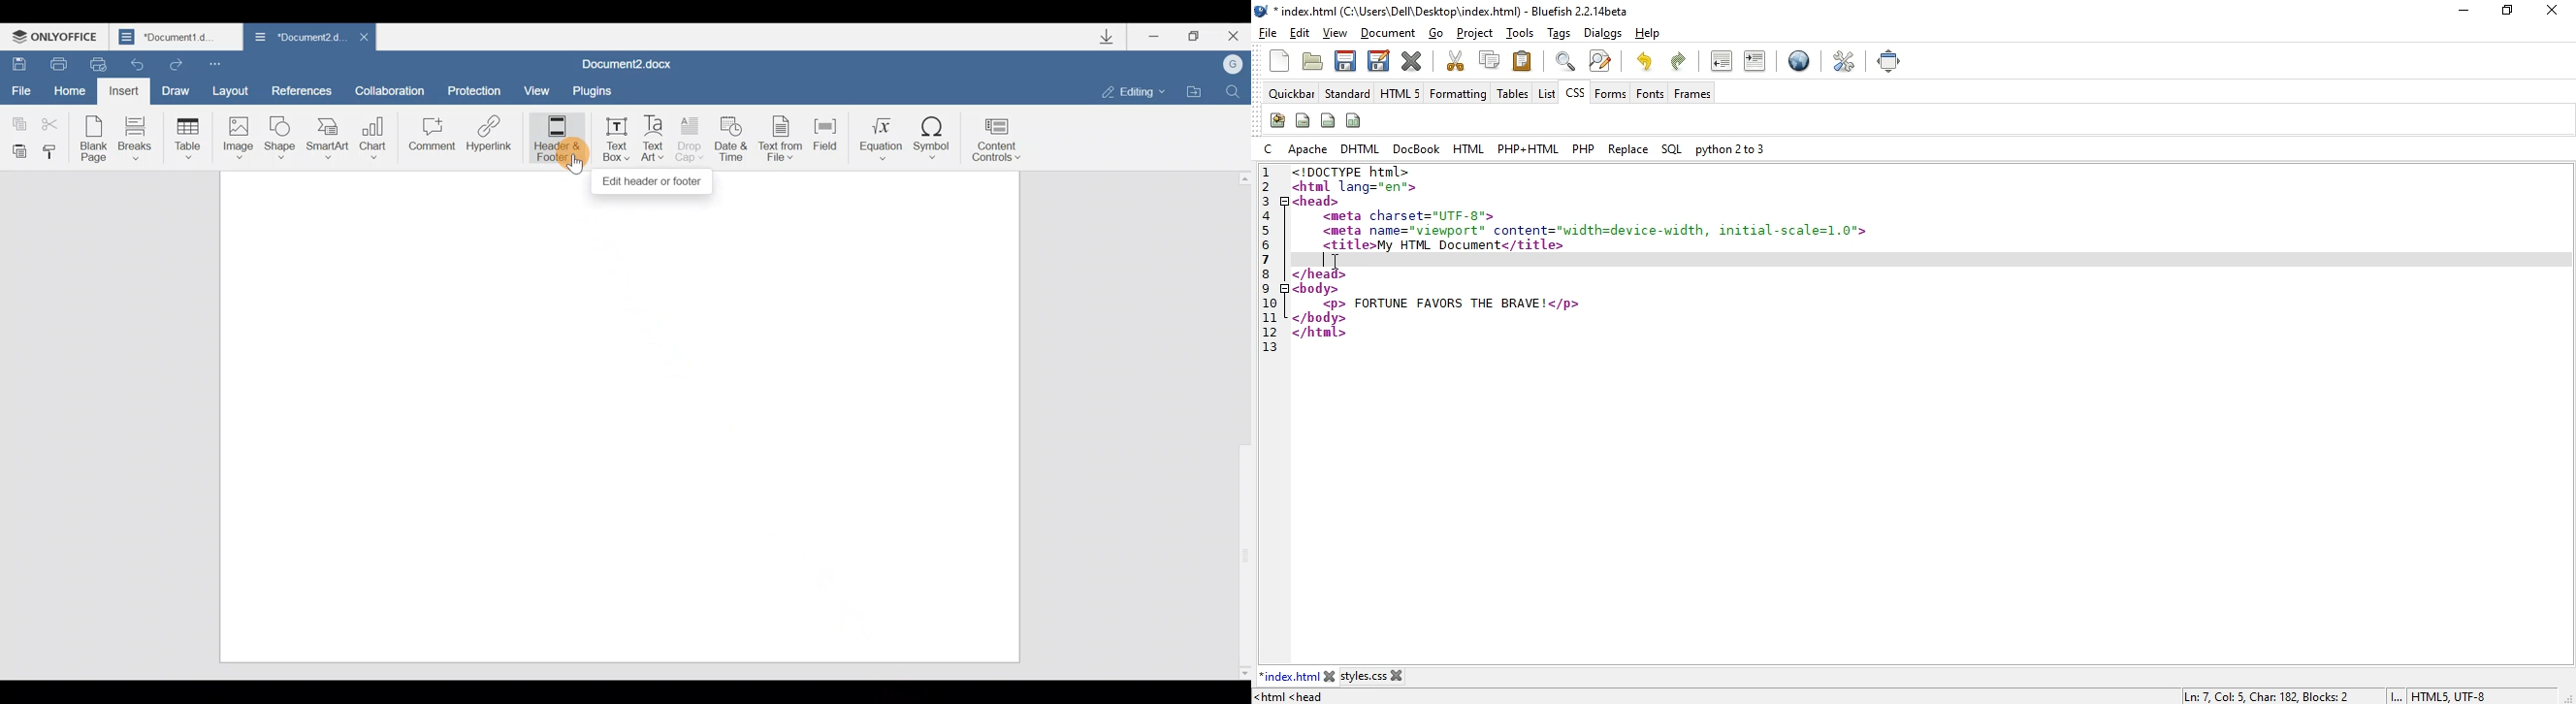  What do you see at coordinates (1650, 93) in the screenshot?
I see `fonts` at bounding box center [1650, 93].